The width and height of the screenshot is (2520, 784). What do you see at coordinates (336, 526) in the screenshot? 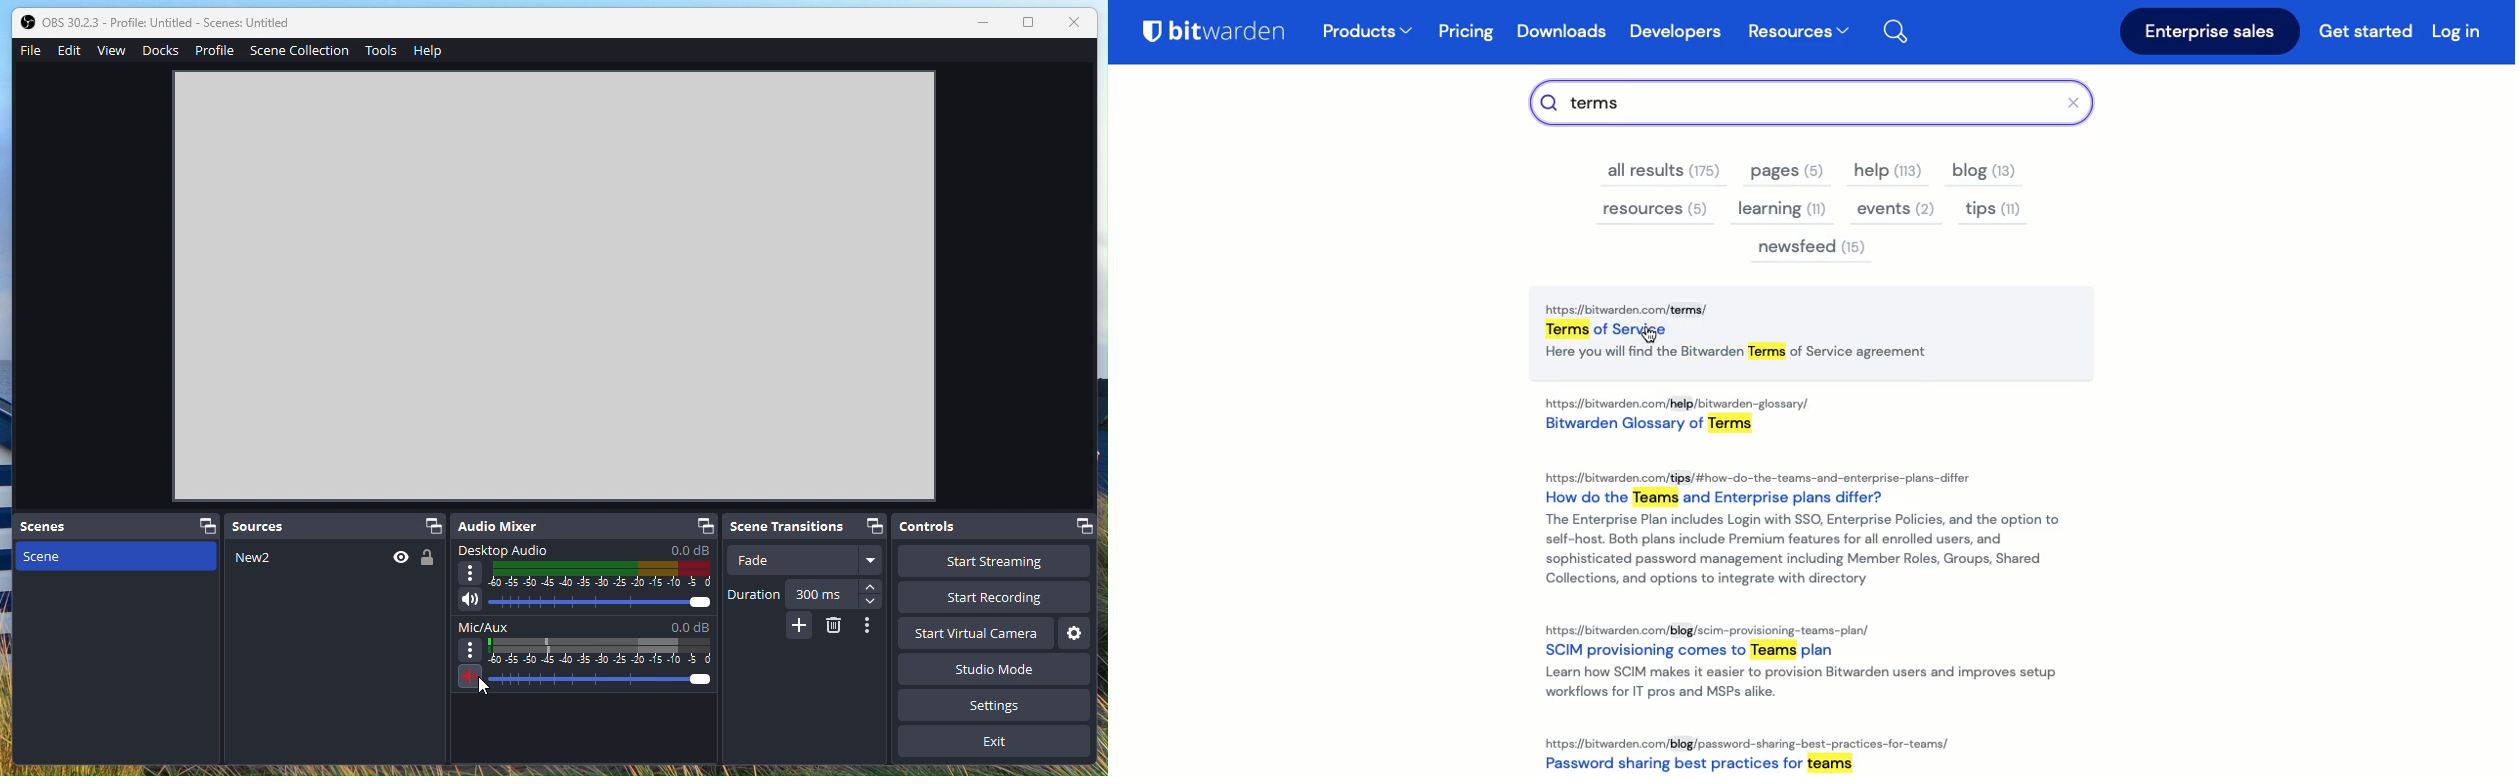
I see `Sources` at bounding box center [336, 526].